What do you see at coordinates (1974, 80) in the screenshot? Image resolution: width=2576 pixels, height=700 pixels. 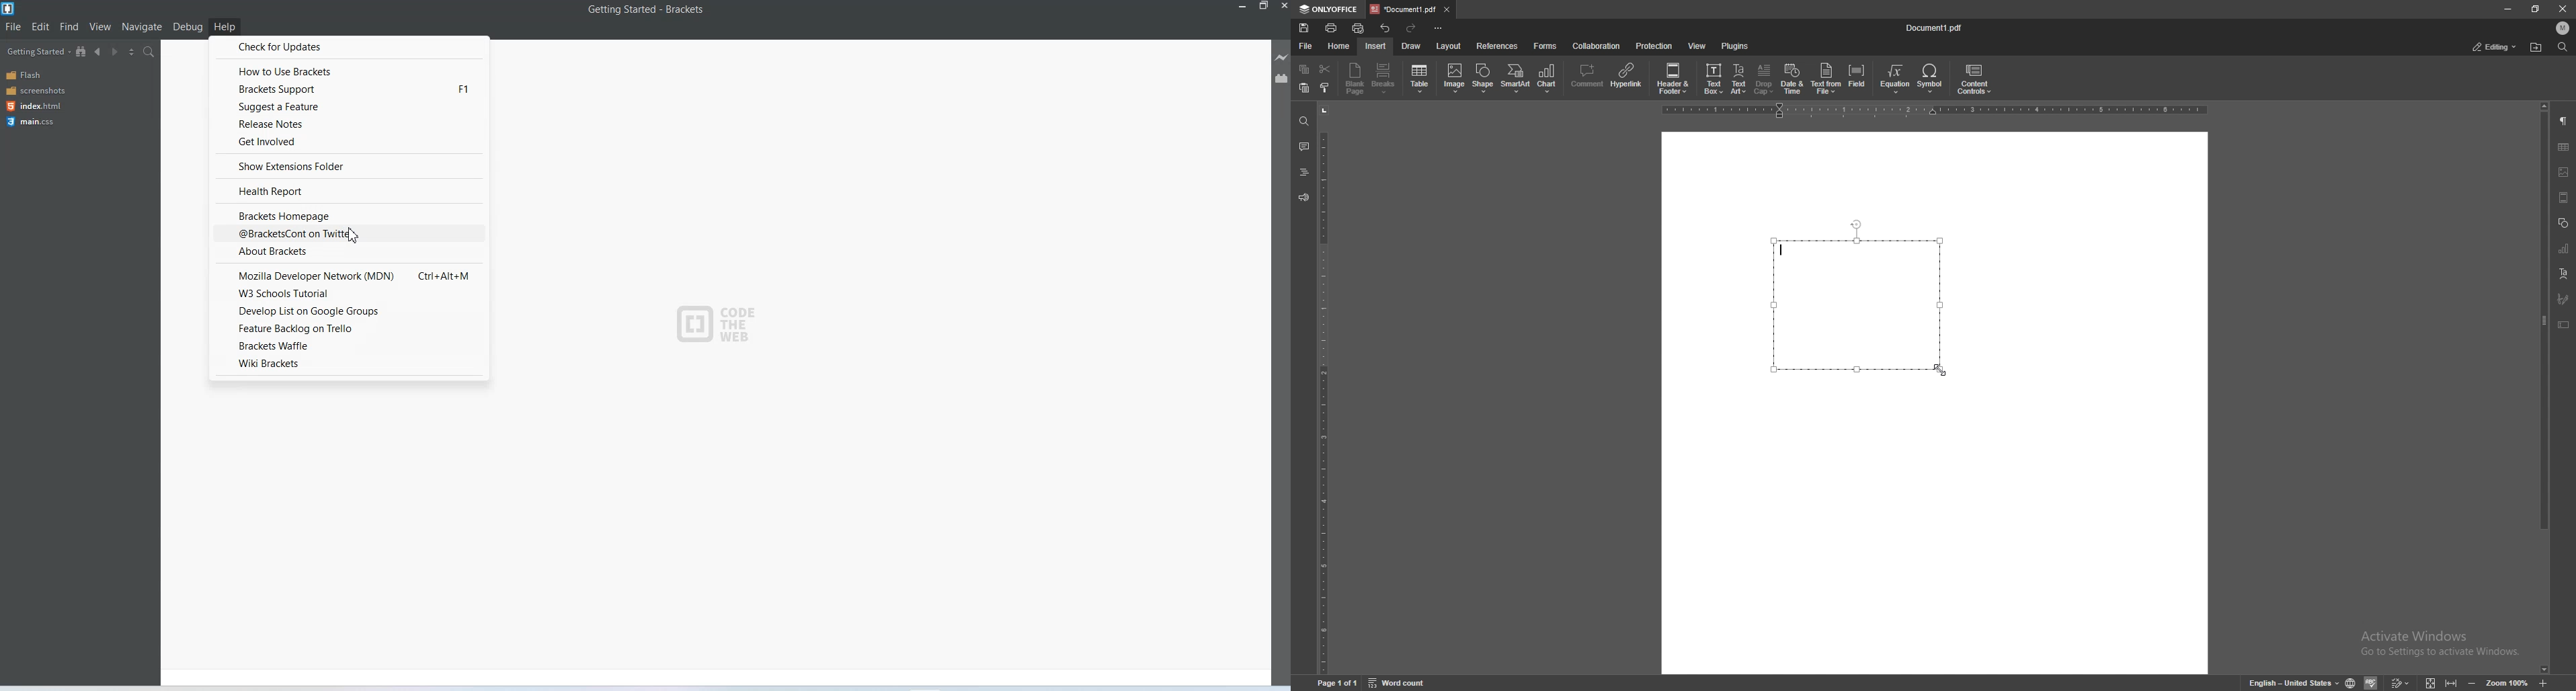 I see `content controls` at bounding box center [1974, 80].